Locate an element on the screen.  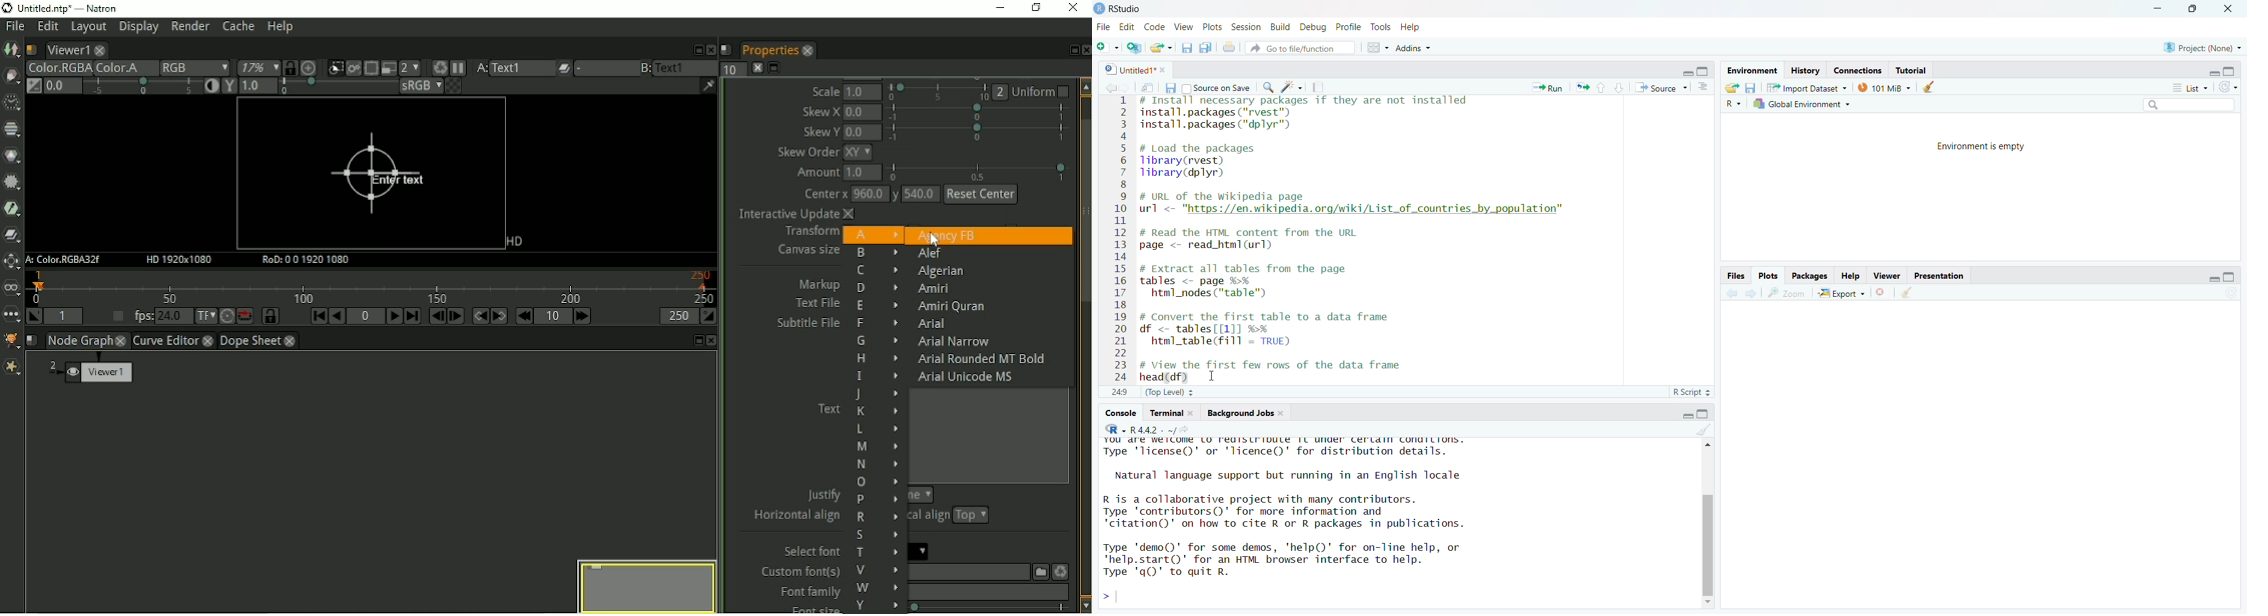
Environment is located at coordinates (1752, 70).